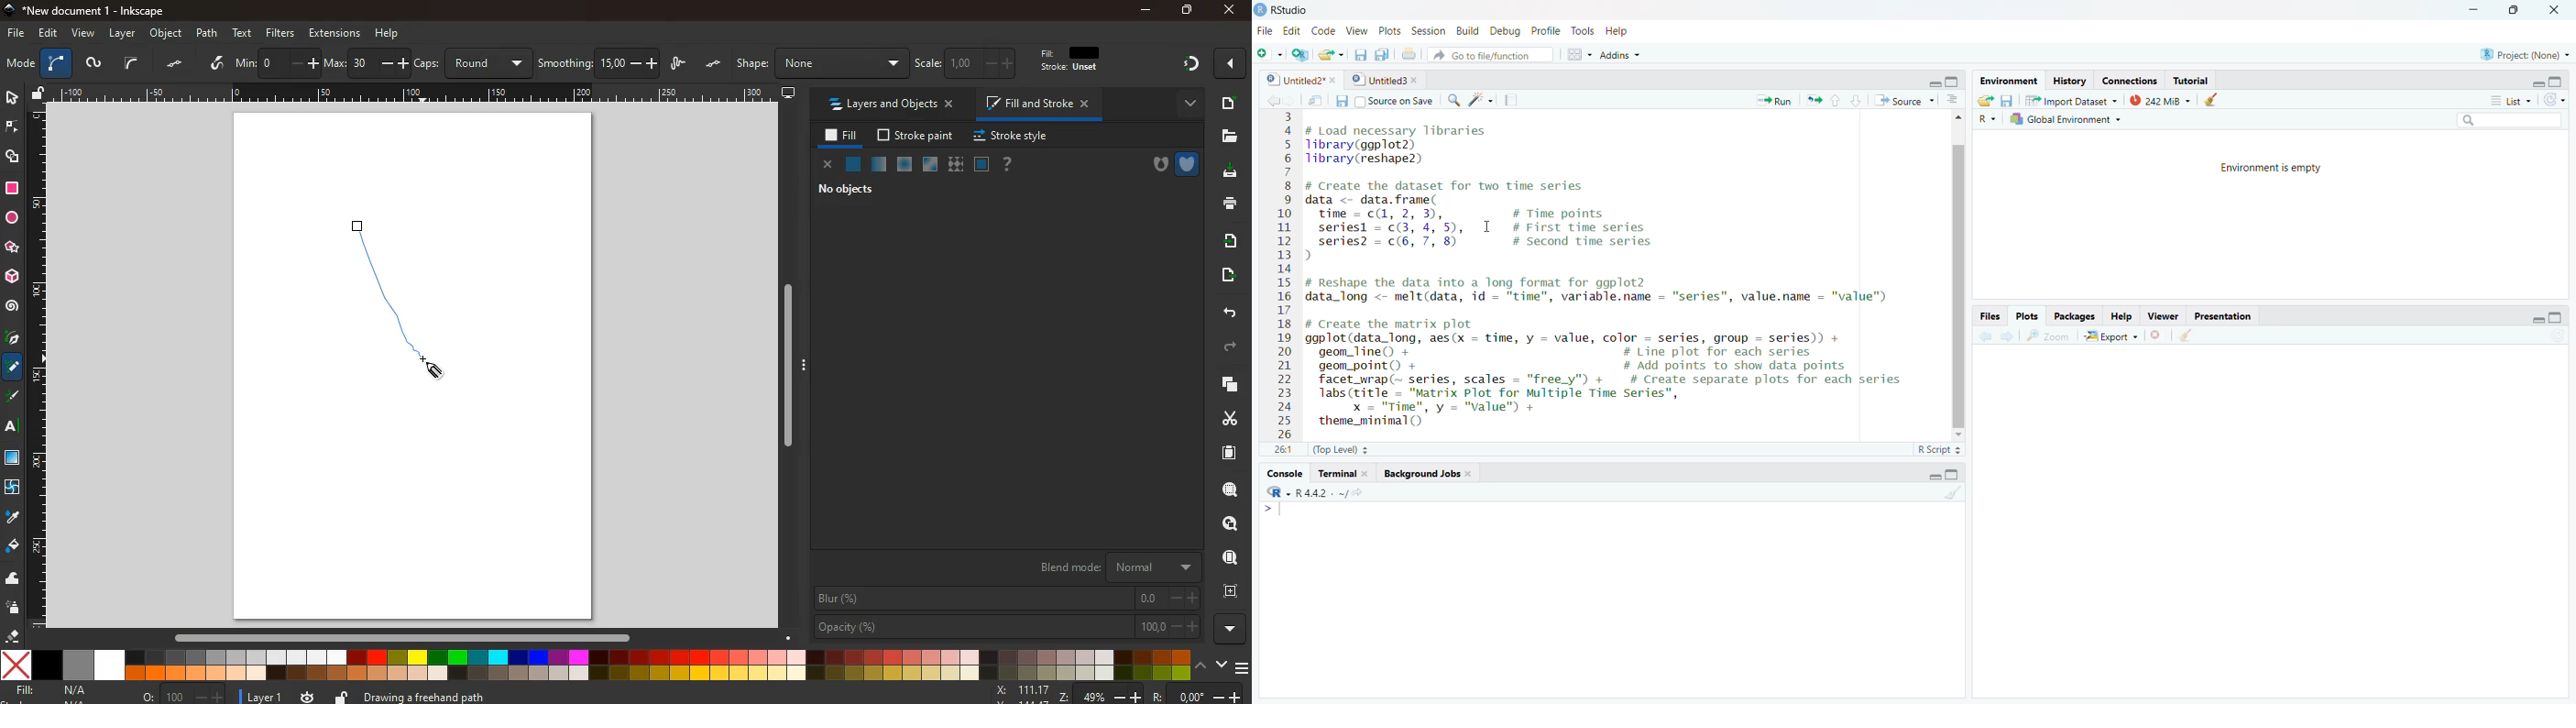 The height and width of the screenshot is (728, 2576). I want to click on # Load necessary libraries library(ggplot2) library(reshape2)# Create the dataset for two time seriesdata <- data.frame(Tlie = Gl, 2; I # Time pointsseriesl = c(3, 4, 5), # First time seriesseries? = c(6, 7, 8) # Second time series)# Reshape the data into a long format for ggplot2data_long <- melt(data, id = "time", variable.name = "series", value.name = "value")# Create the matrix plotggplot(data_long, aes(x - time, y — value, color — series, group — series)) +geom_line() + # Line plot for each seriesgeom_point() + # Add points to show data pointsfacet_wrap(~ series, scales = "free_y") + # Create separate plots for each serieslabs (title = "Matrix Plot for Multiple Time Series",x = "Time", y = "value" +theme minimal (), so click(1620, 273).